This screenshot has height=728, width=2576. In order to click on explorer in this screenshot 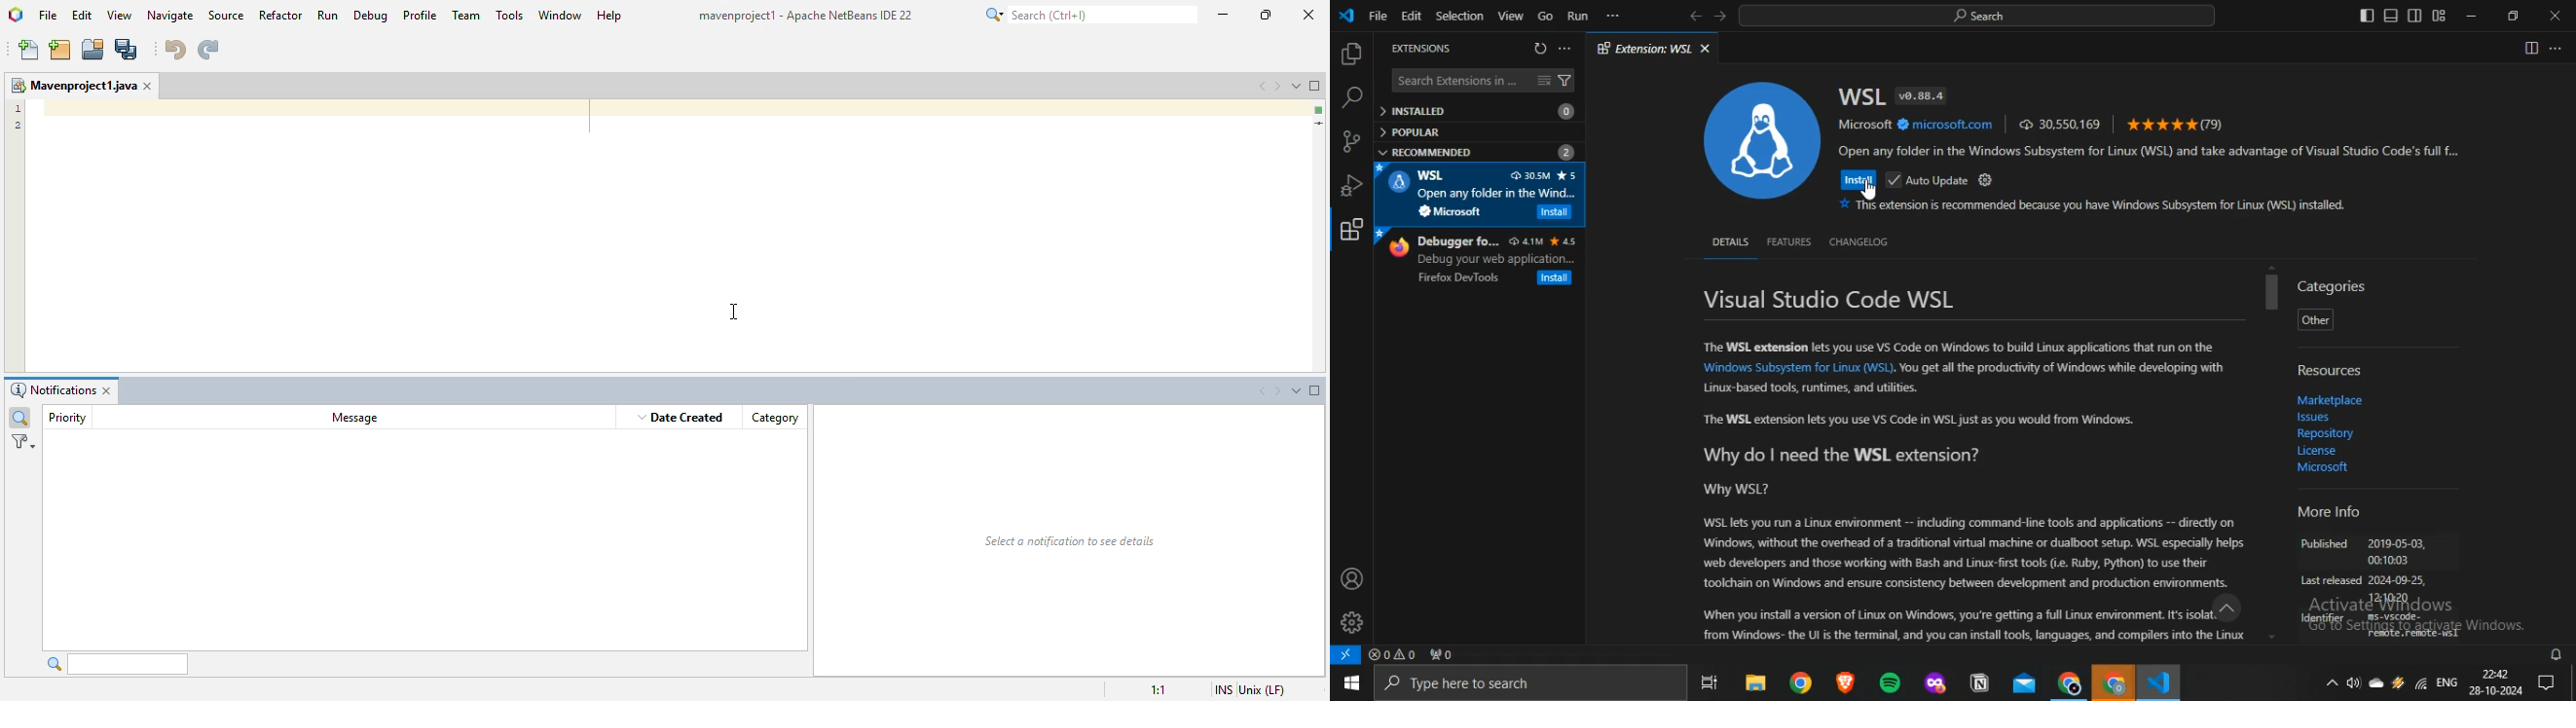, I will do `click(1350, 55)`.